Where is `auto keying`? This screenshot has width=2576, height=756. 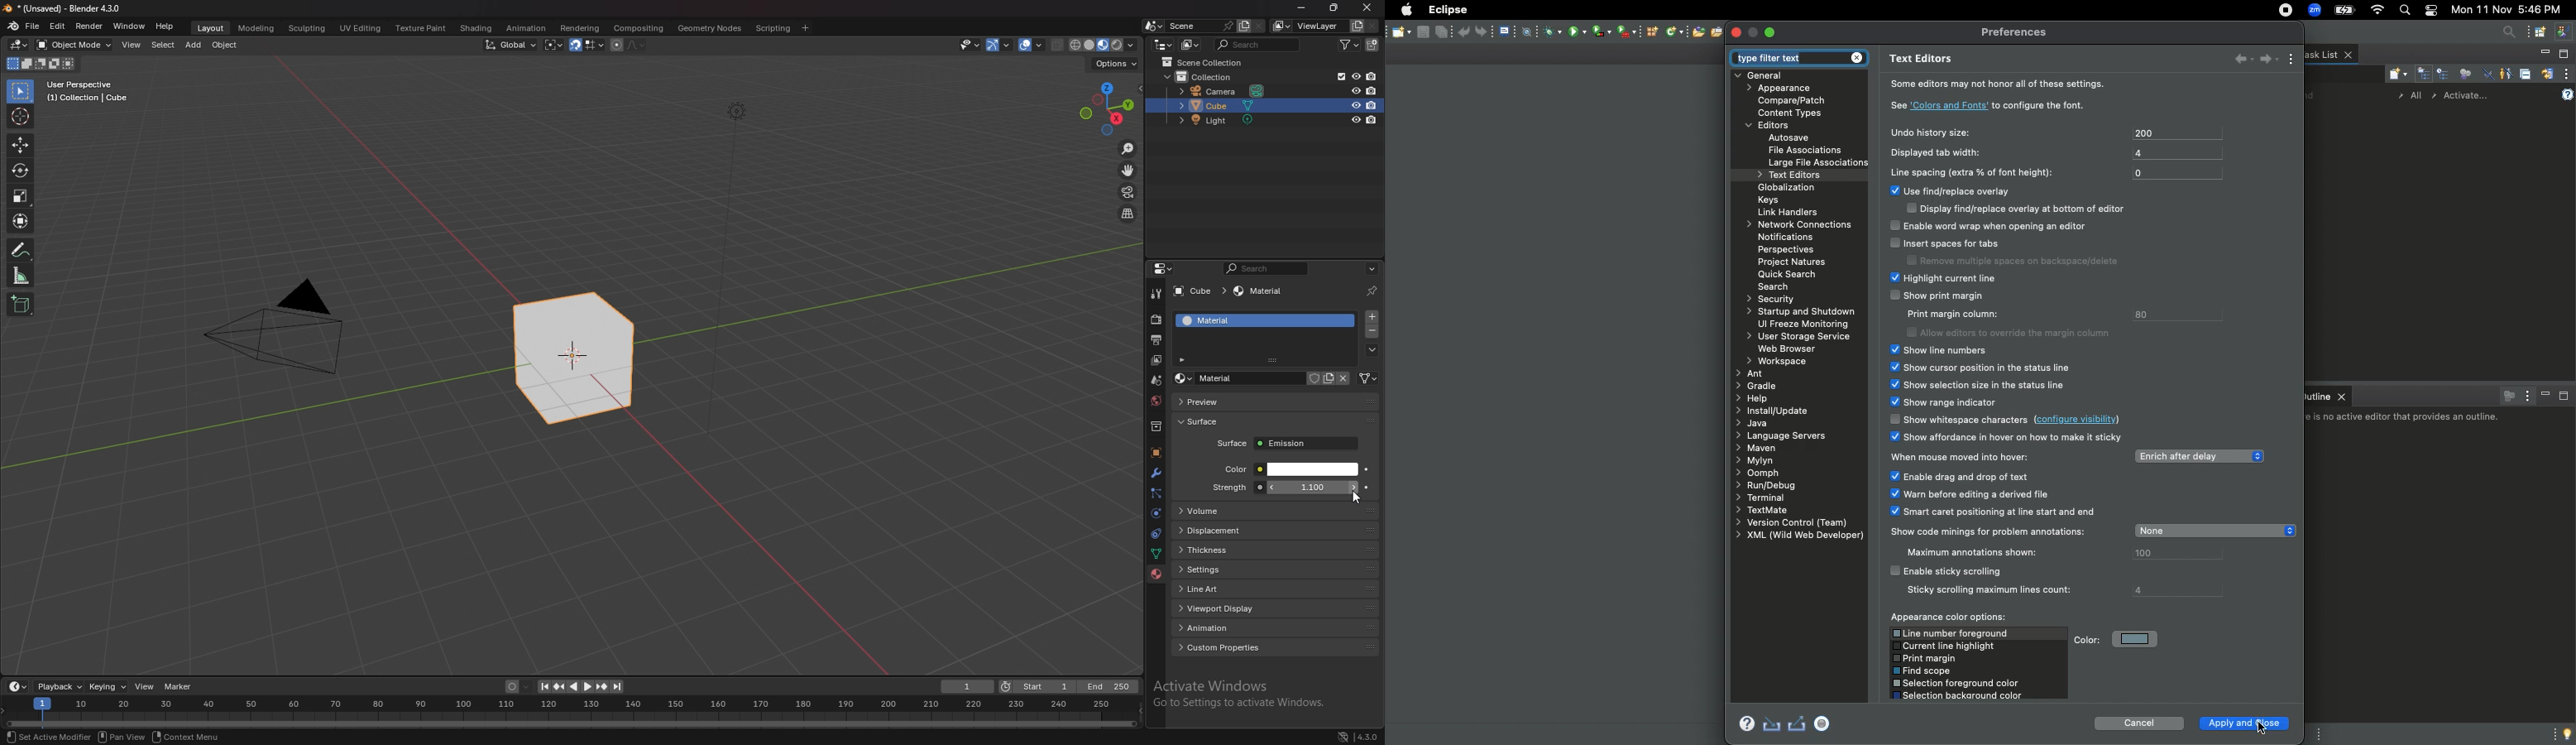 auto keying is located at coordinates (517, 687).